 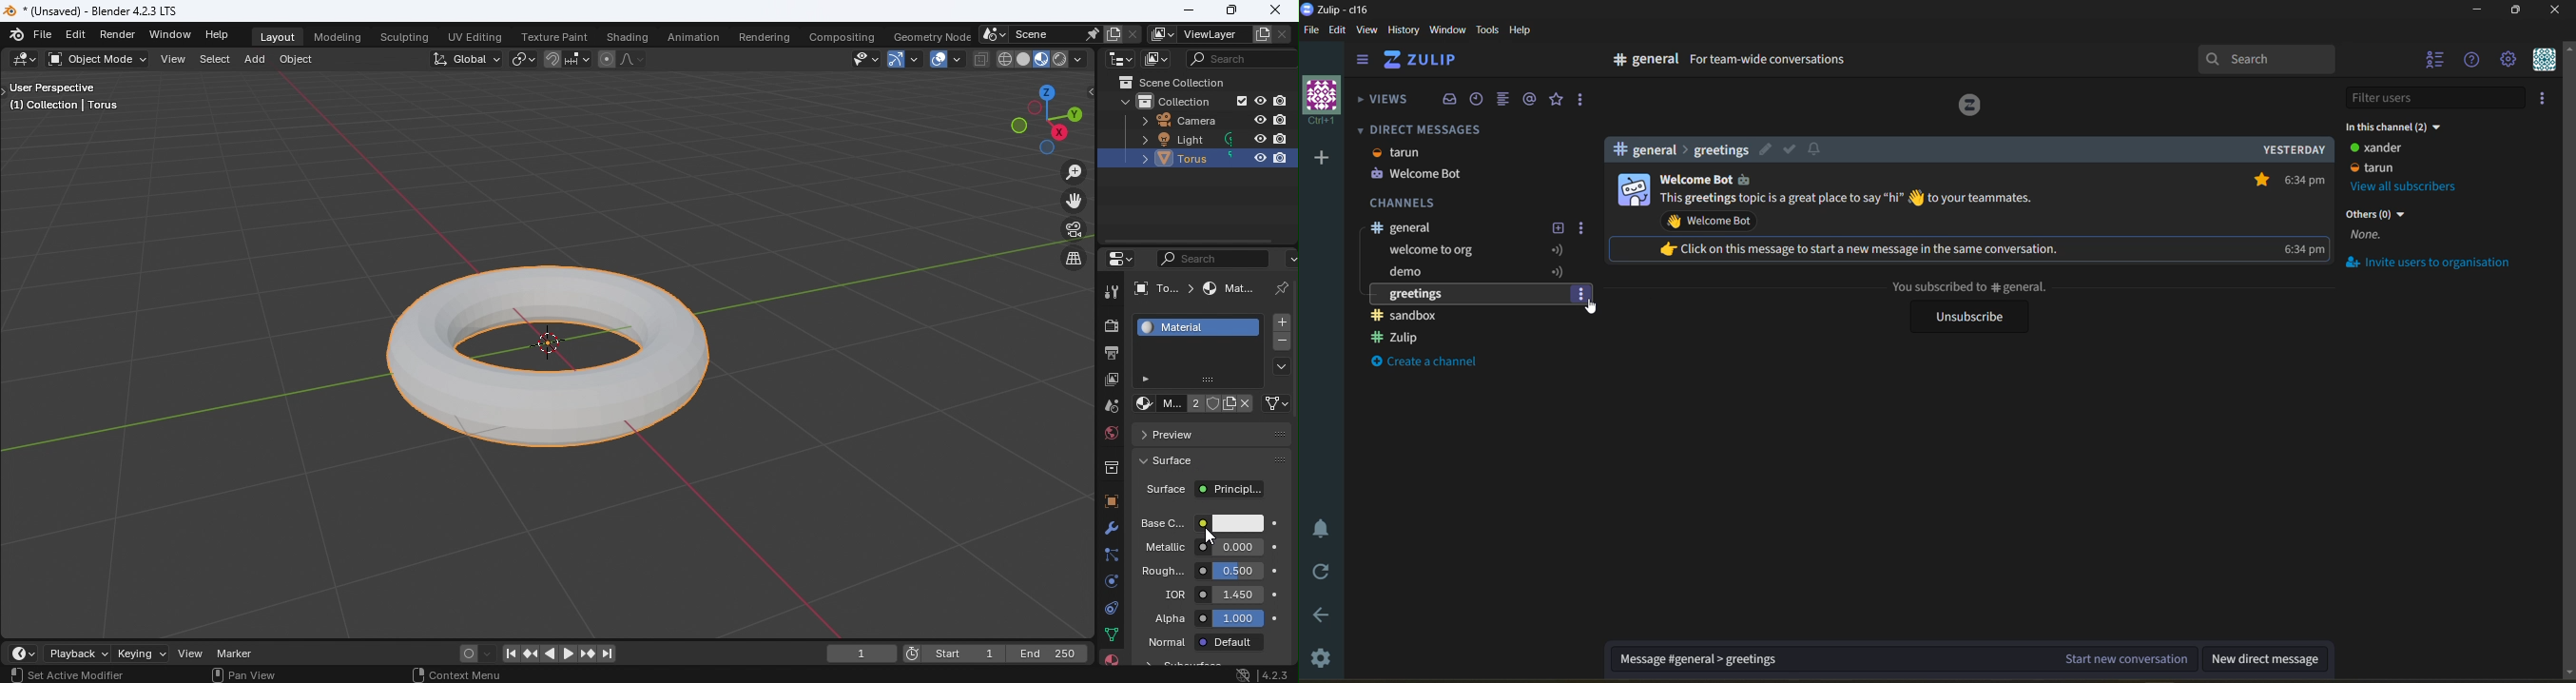 What do you see at coordinates (1970, 107) in the screenshot?
I see `logo` at bounding box center [1970, 107].